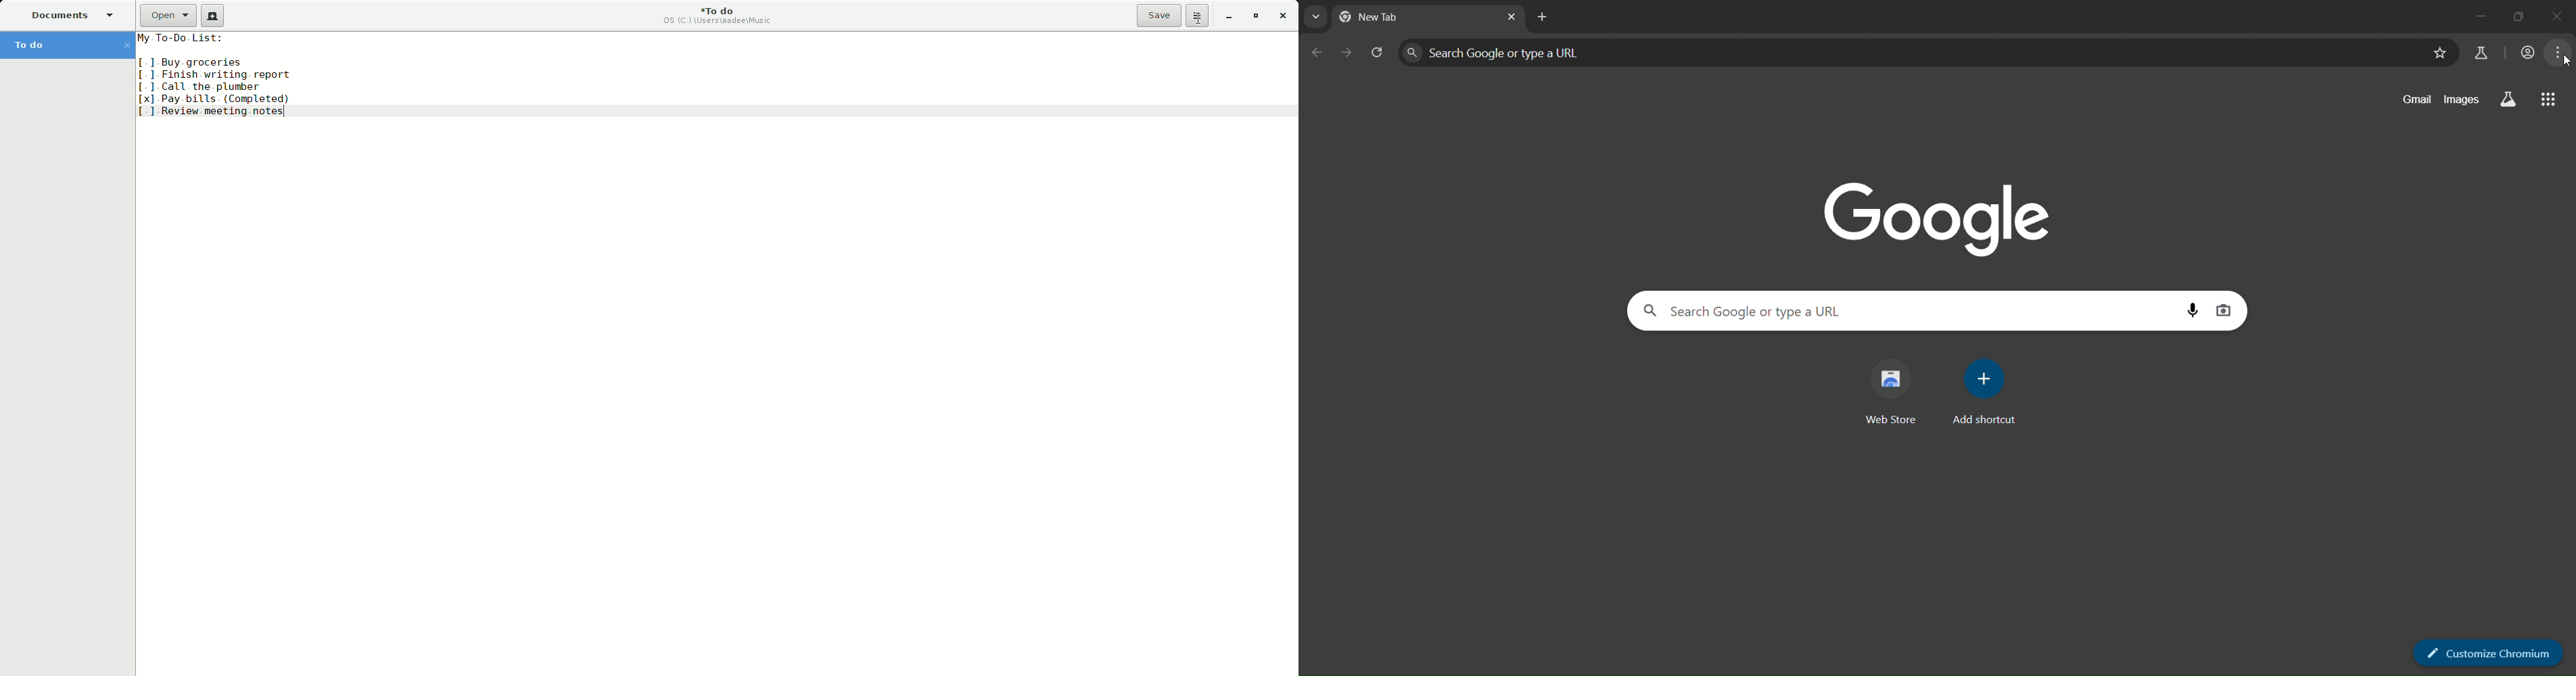 The width and height of the screenshot is (2576, 700). I want to click on images, so click(2461, 99).